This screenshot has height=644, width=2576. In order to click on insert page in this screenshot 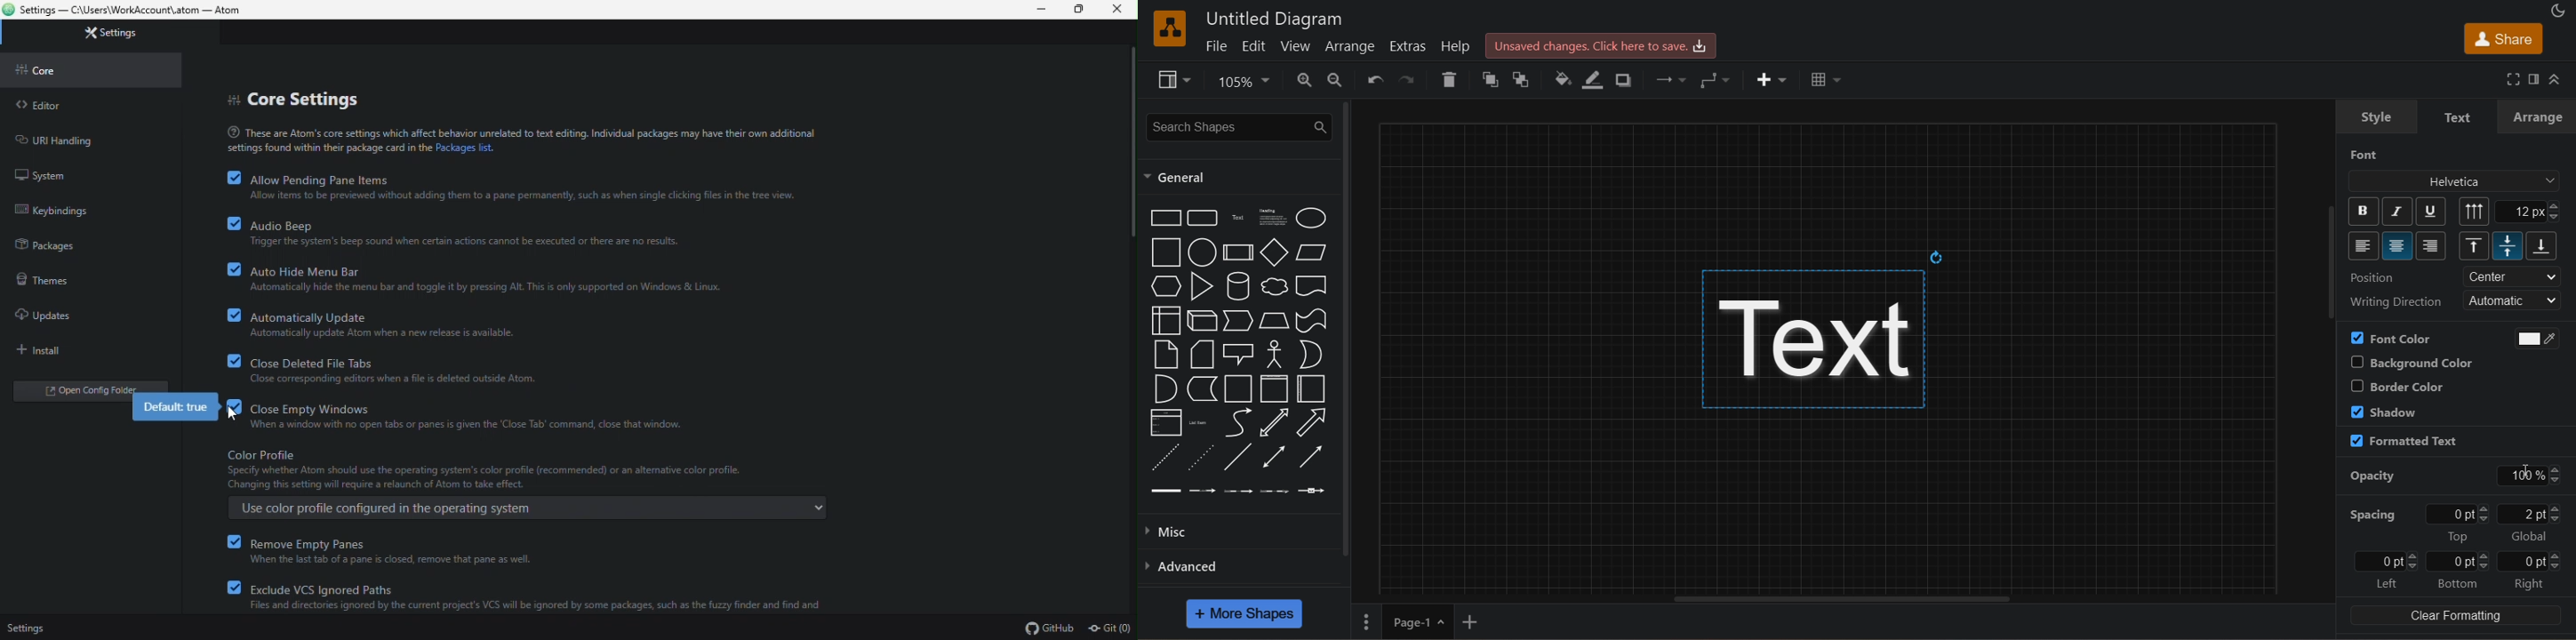, I will do `click(1470, 622)`.